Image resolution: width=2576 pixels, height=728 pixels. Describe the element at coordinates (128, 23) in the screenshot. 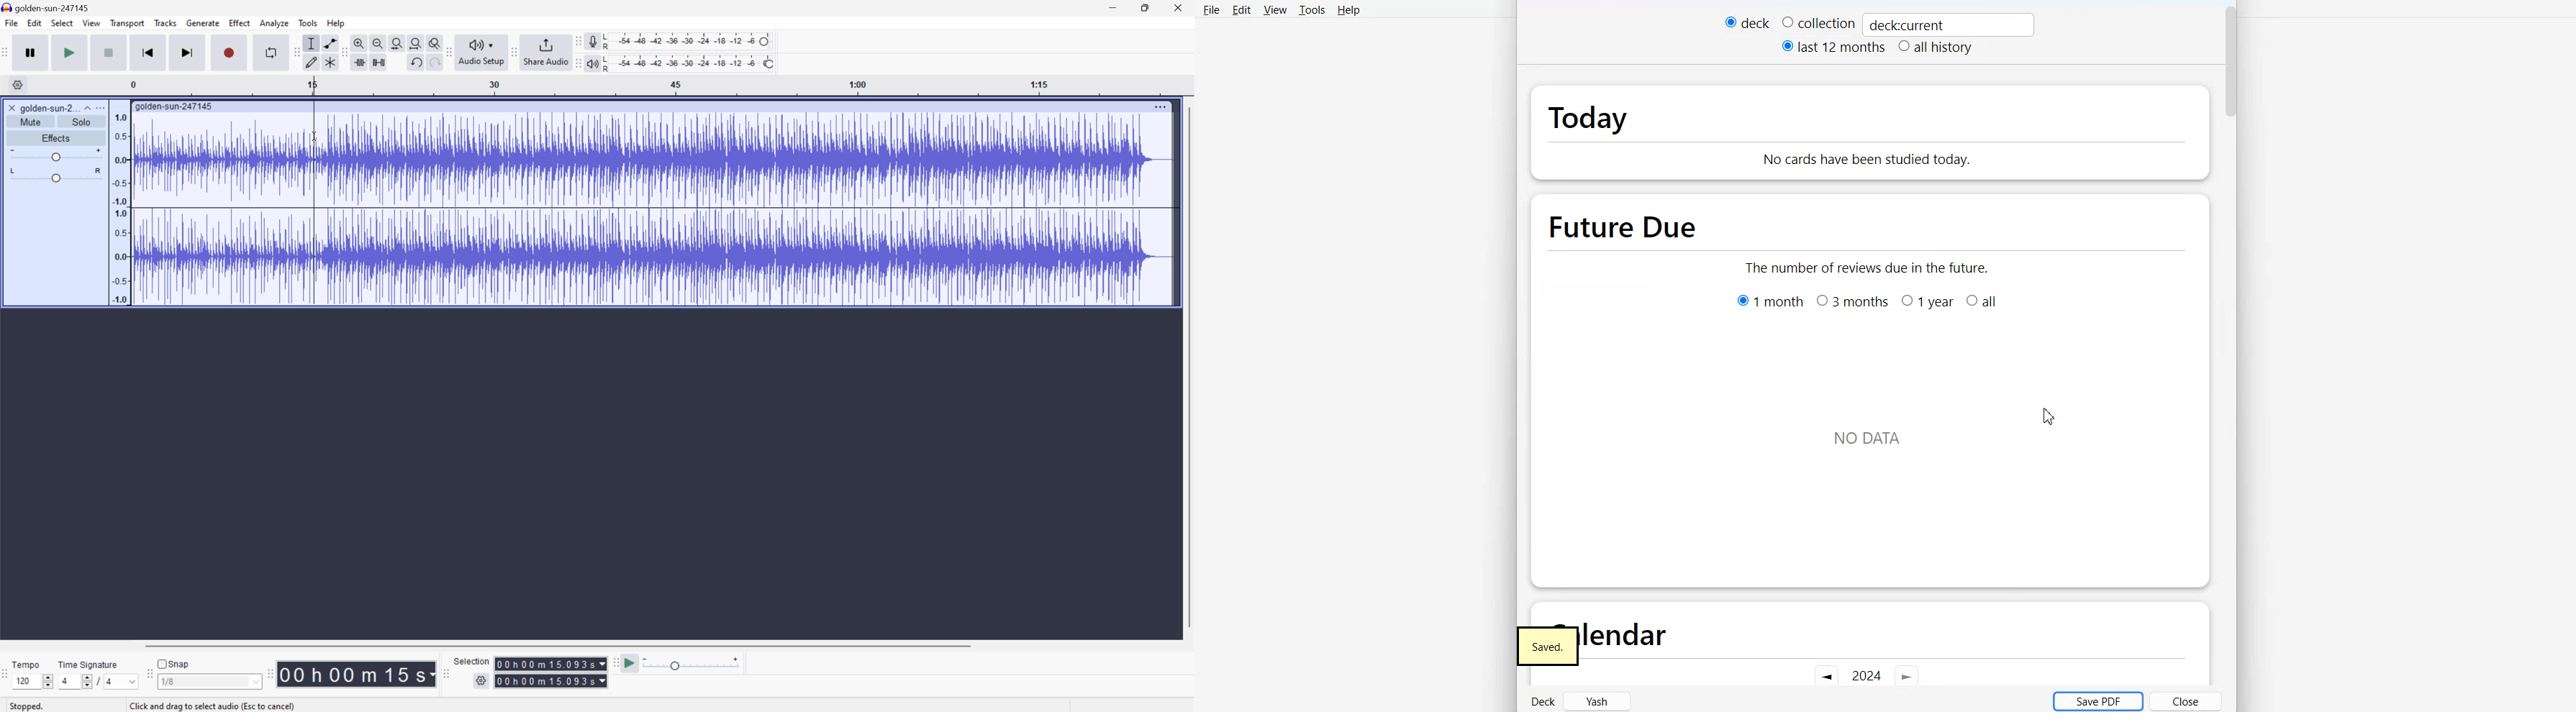

I see `Transport` at that location.